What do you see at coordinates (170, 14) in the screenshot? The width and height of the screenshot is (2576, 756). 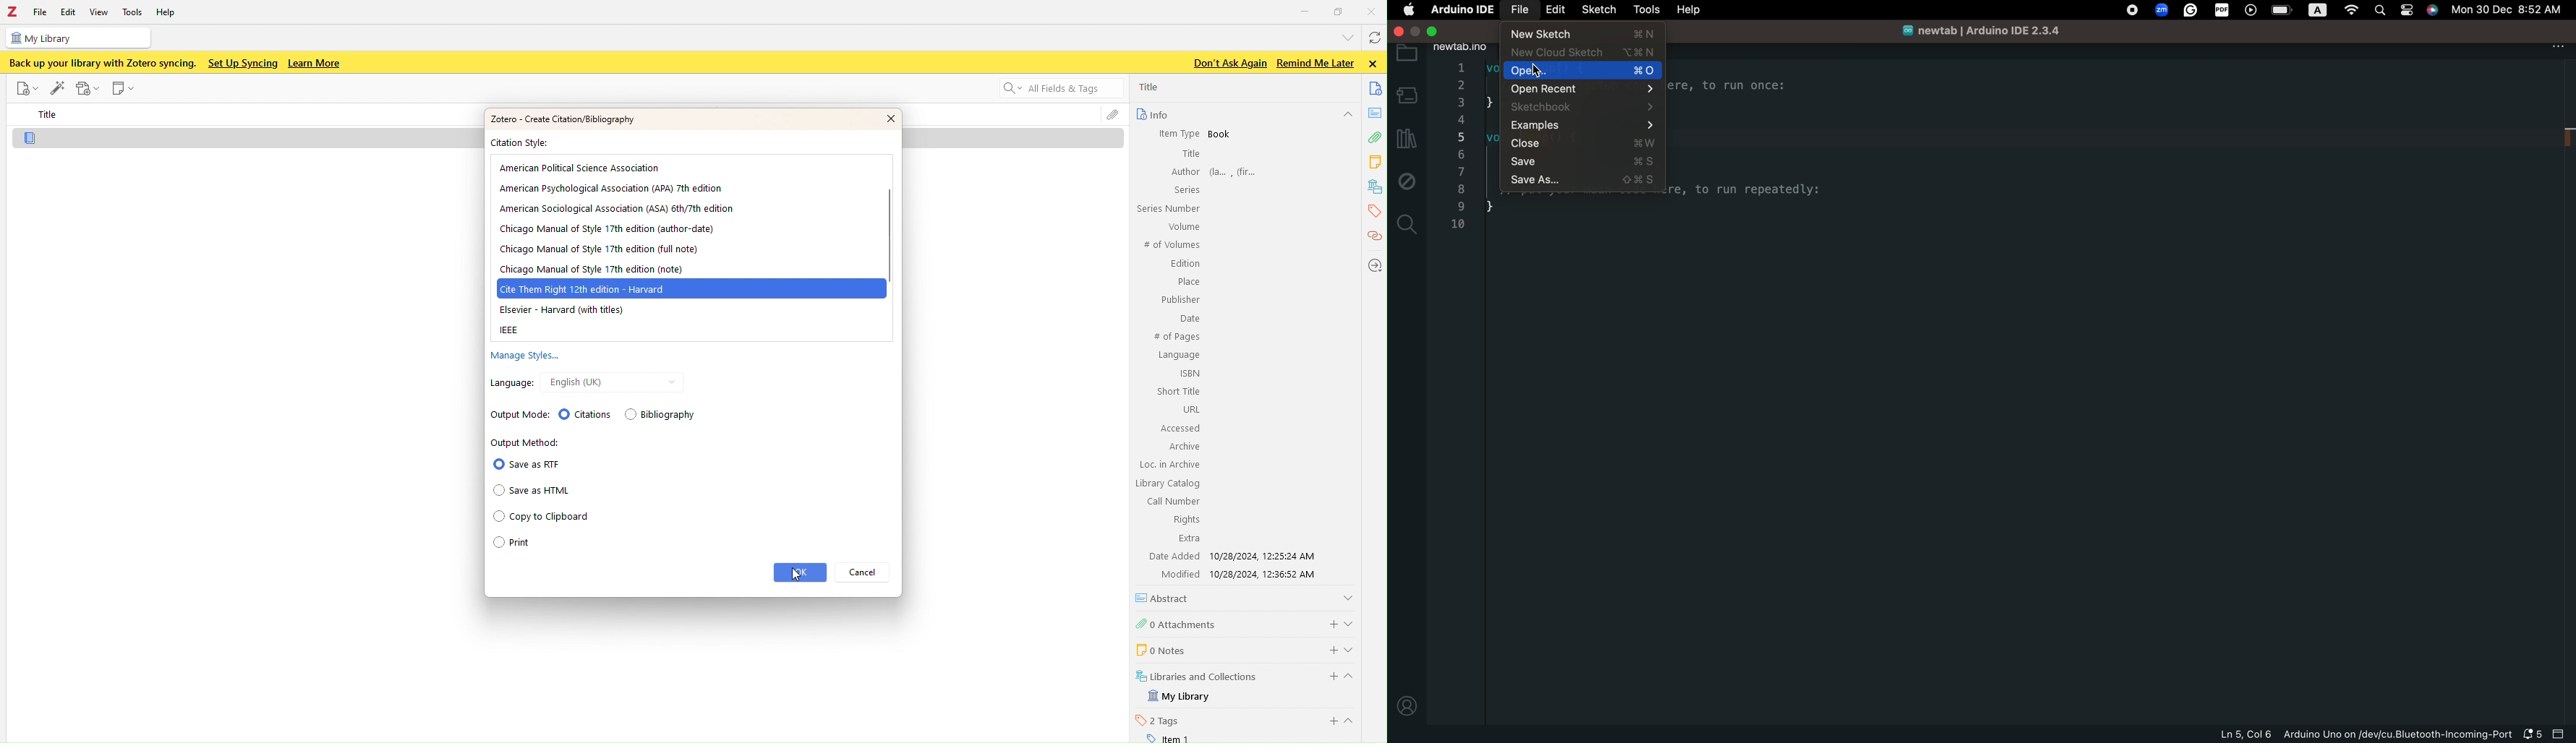 I see `Help` at bounding box center [170, 14].